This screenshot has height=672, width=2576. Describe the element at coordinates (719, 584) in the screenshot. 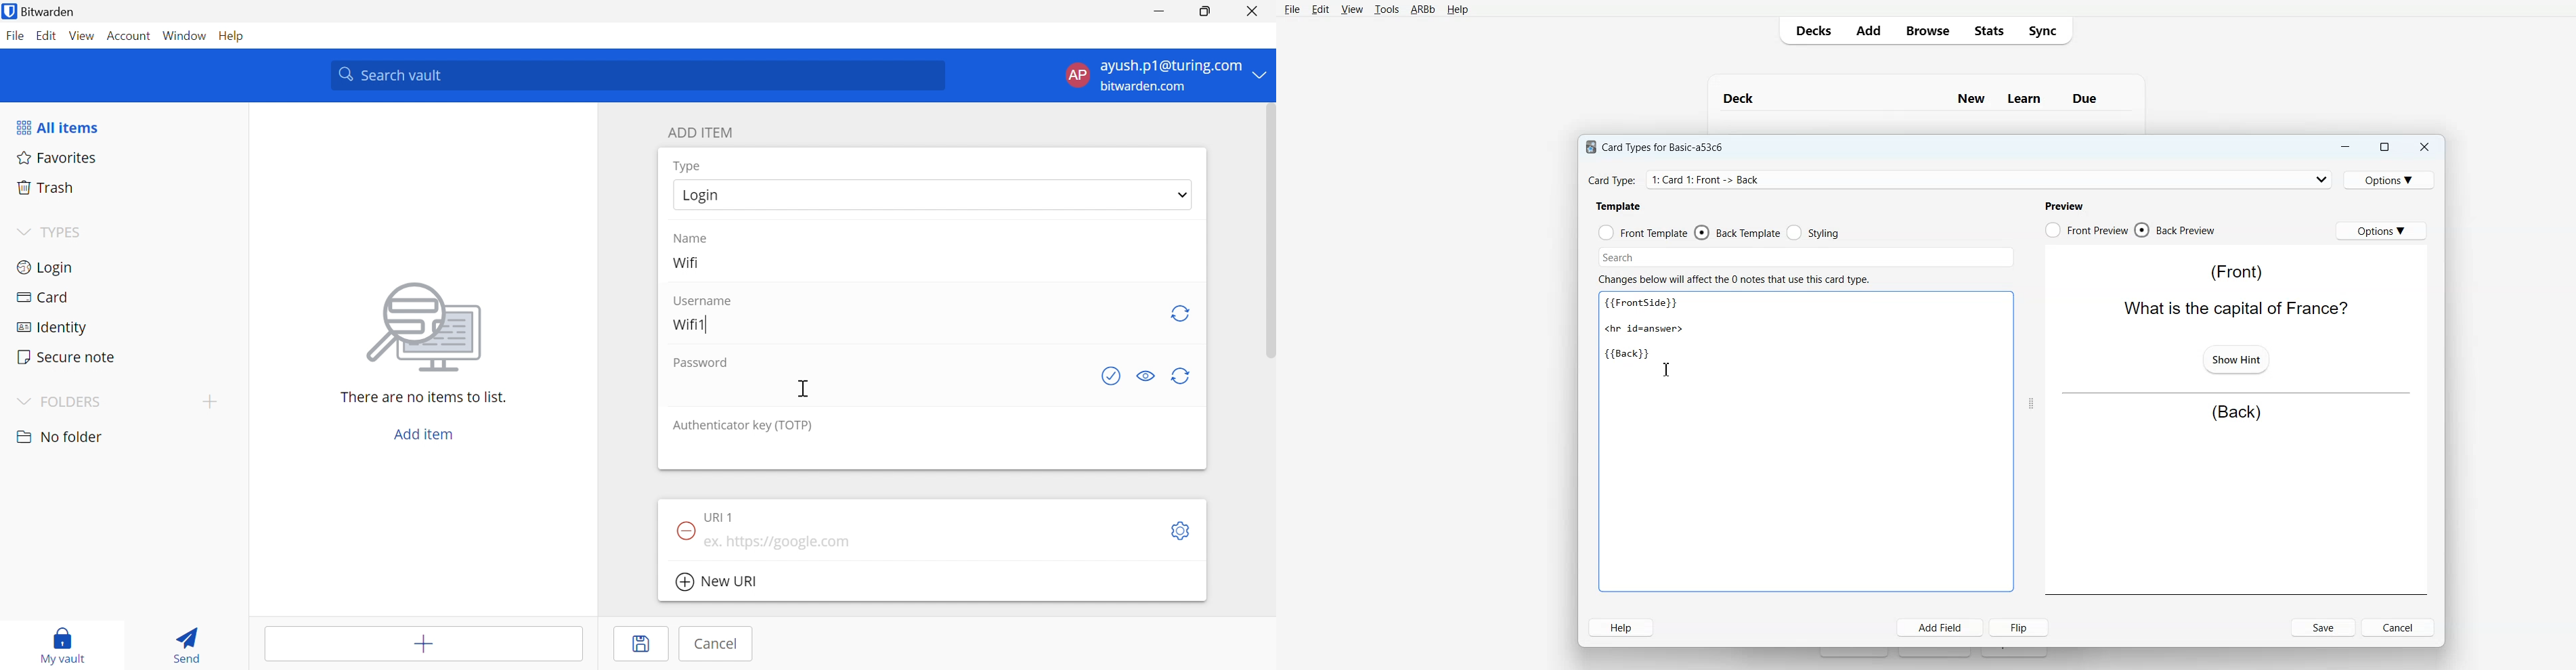

I see `New URI` at that location.